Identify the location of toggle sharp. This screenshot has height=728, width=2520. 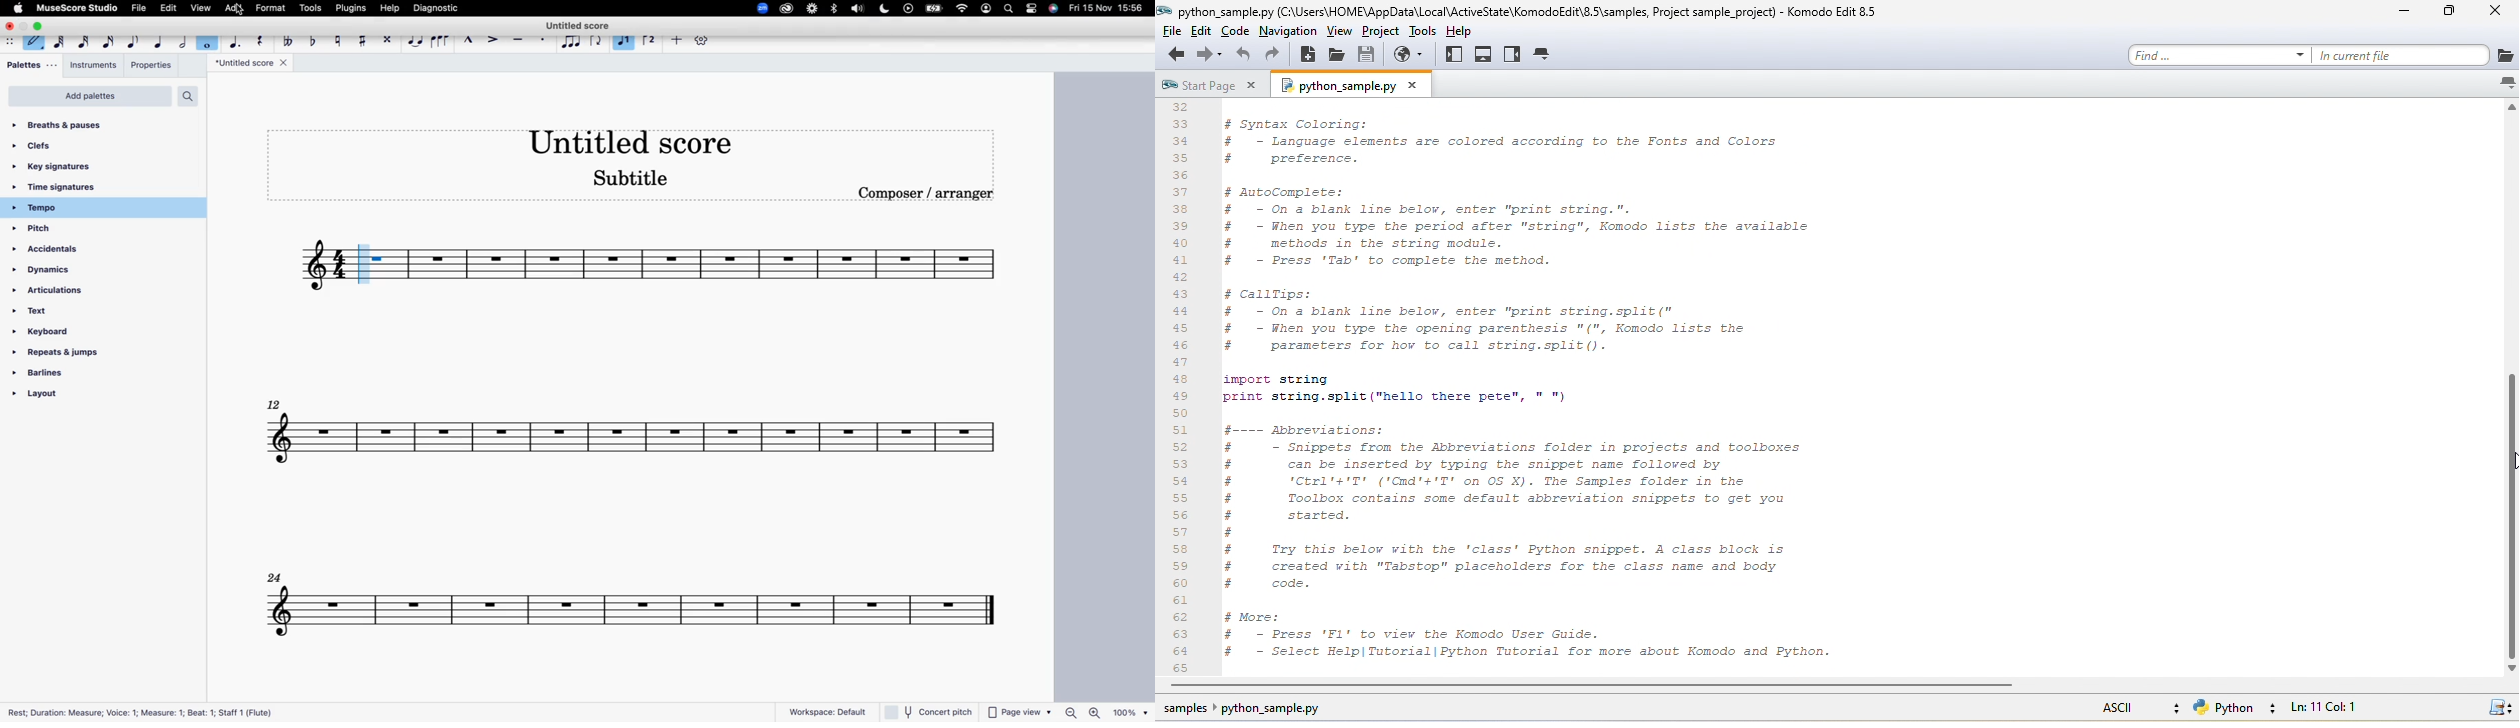
(362, 39).